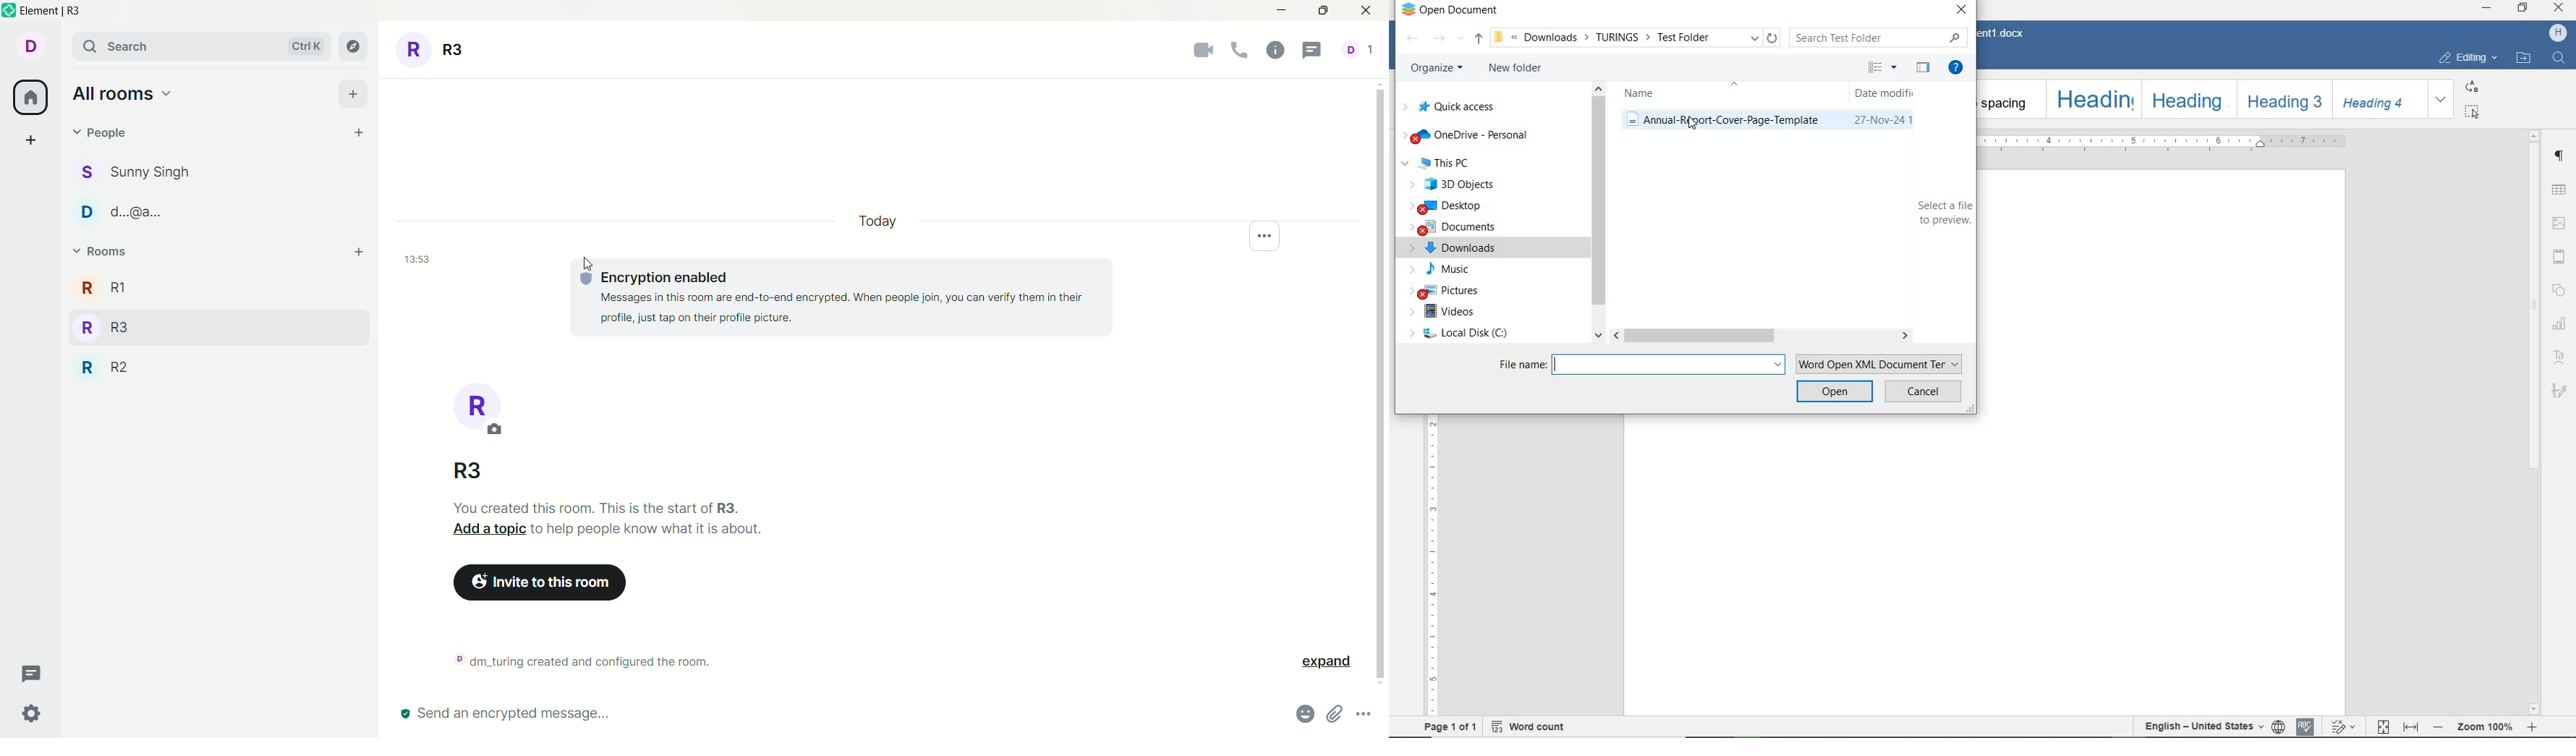  I want to click on 3D Objects, so click(1457, 185).